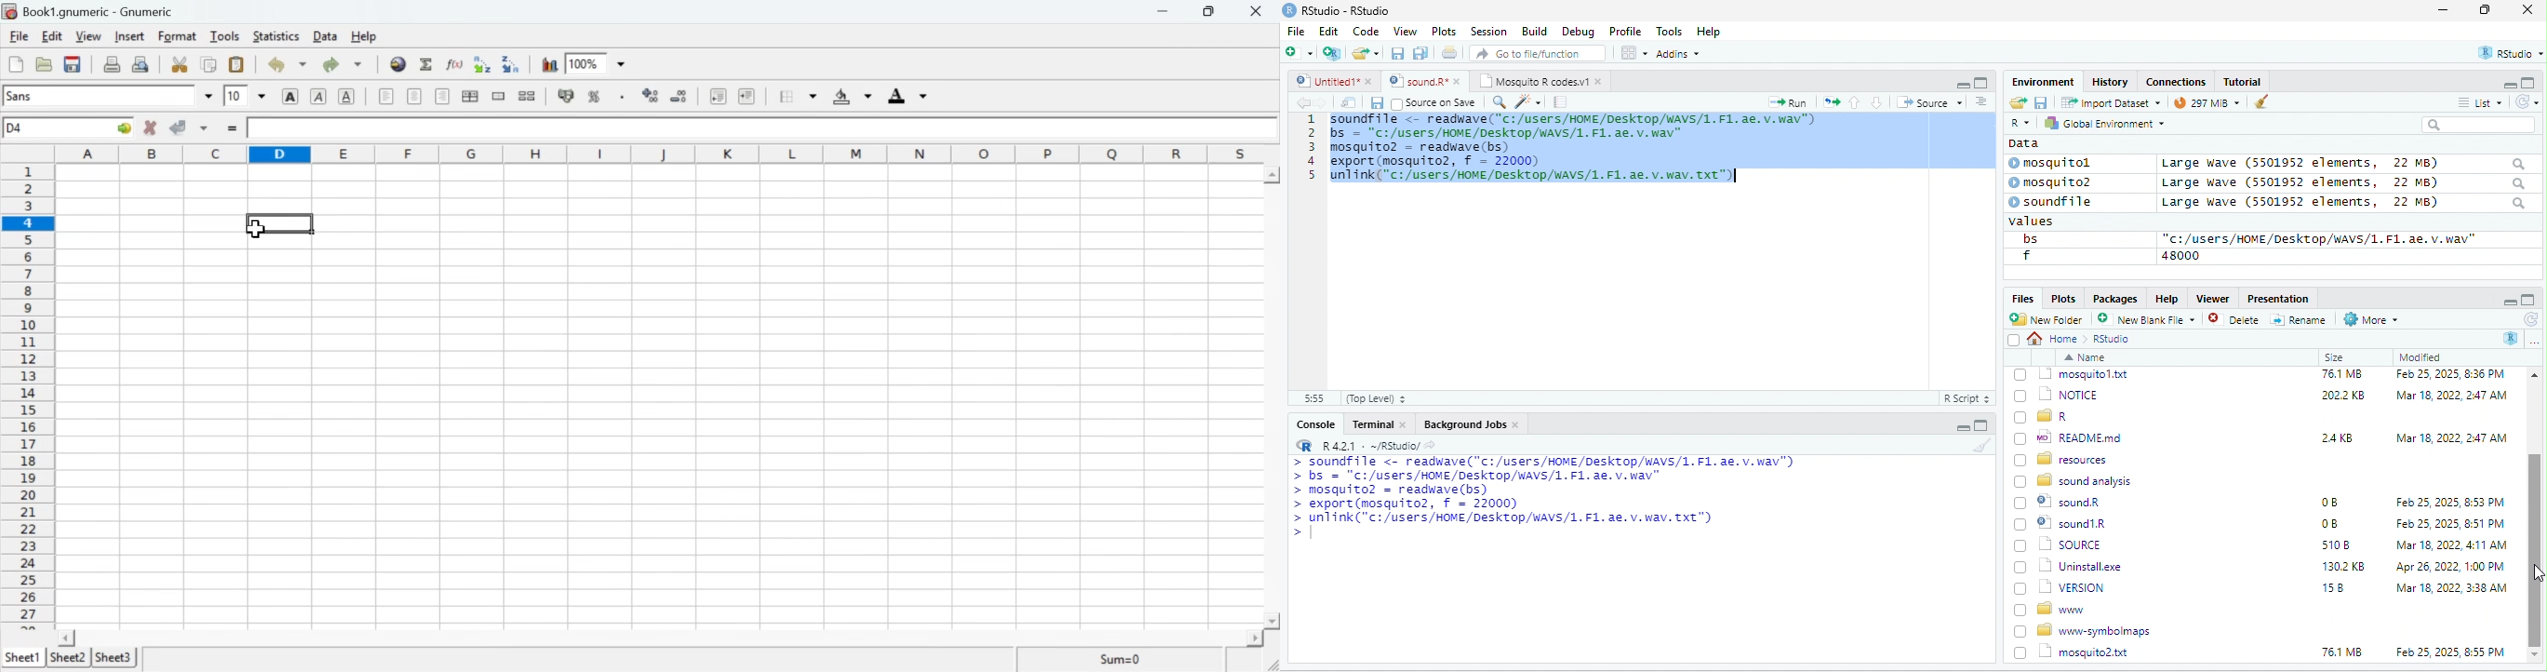 The image size is (2548, 672). What do you see at coordinates (1537, 81) in the screenshot?
I see `Mosquito R codes.v1` at bounding box center [1537, 81].